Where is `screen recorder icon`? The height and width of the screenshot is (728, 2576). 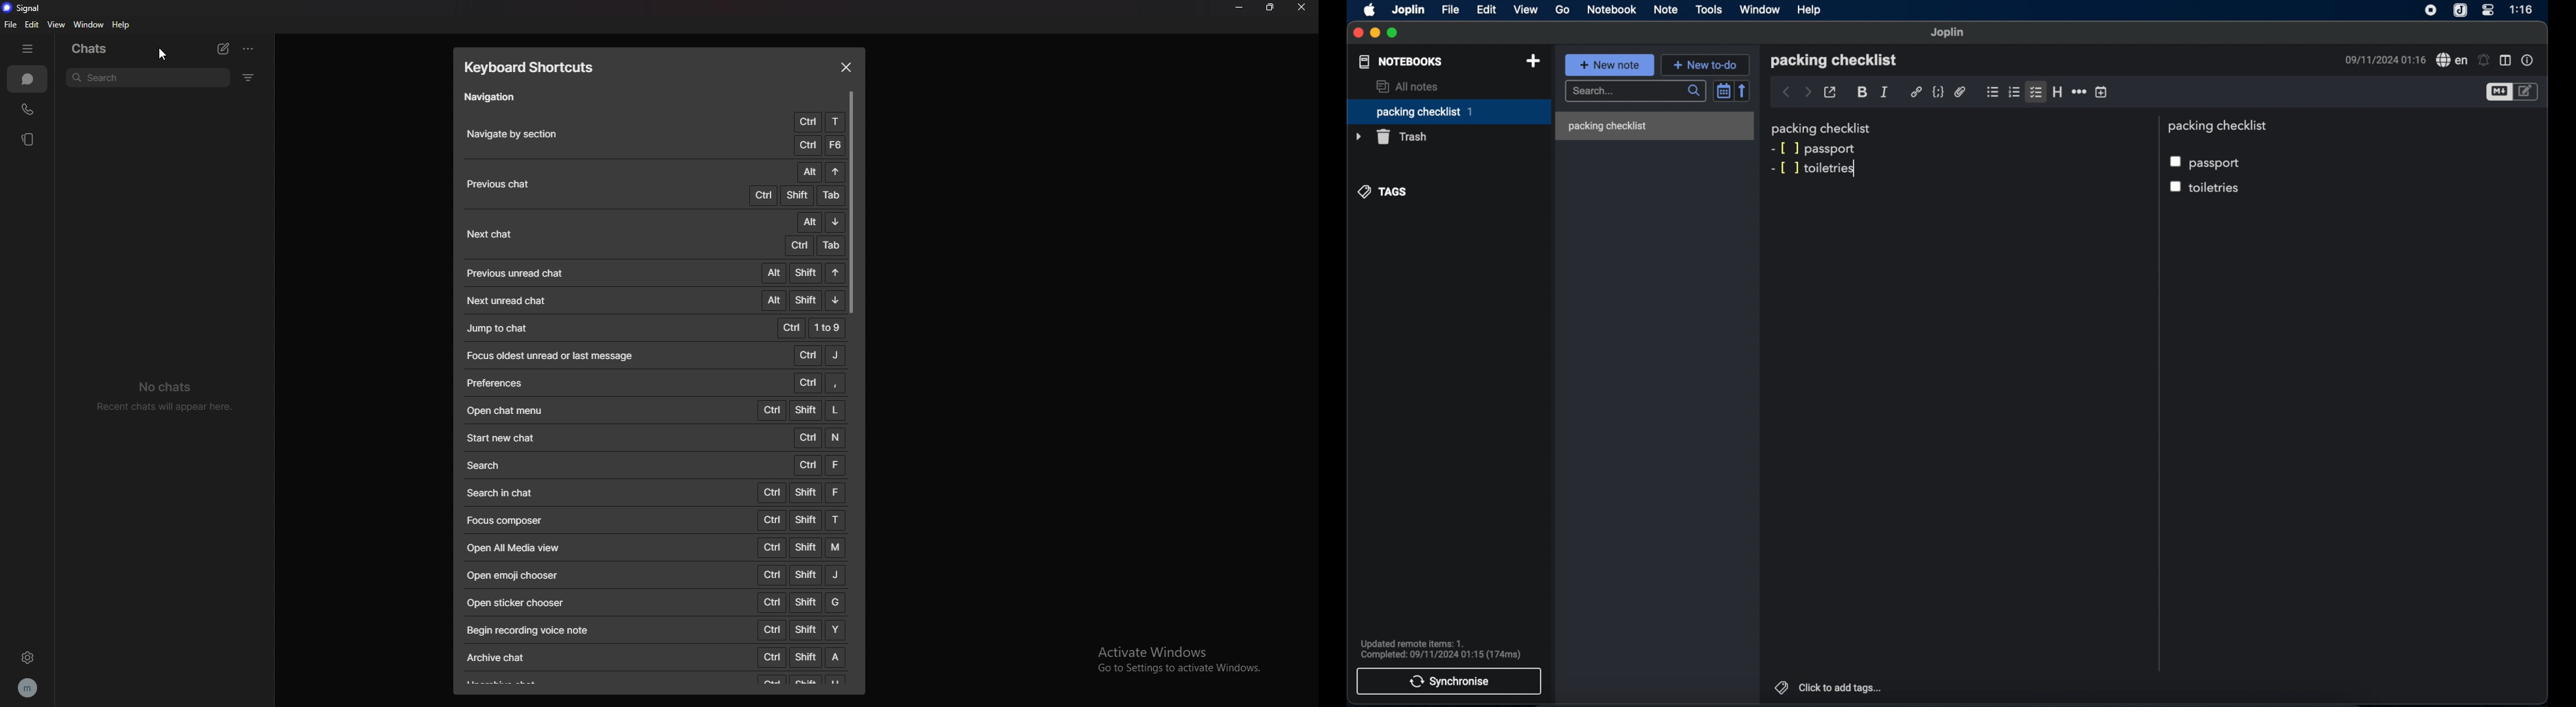
screen recorder icon is located at coordinates (2431, 11).